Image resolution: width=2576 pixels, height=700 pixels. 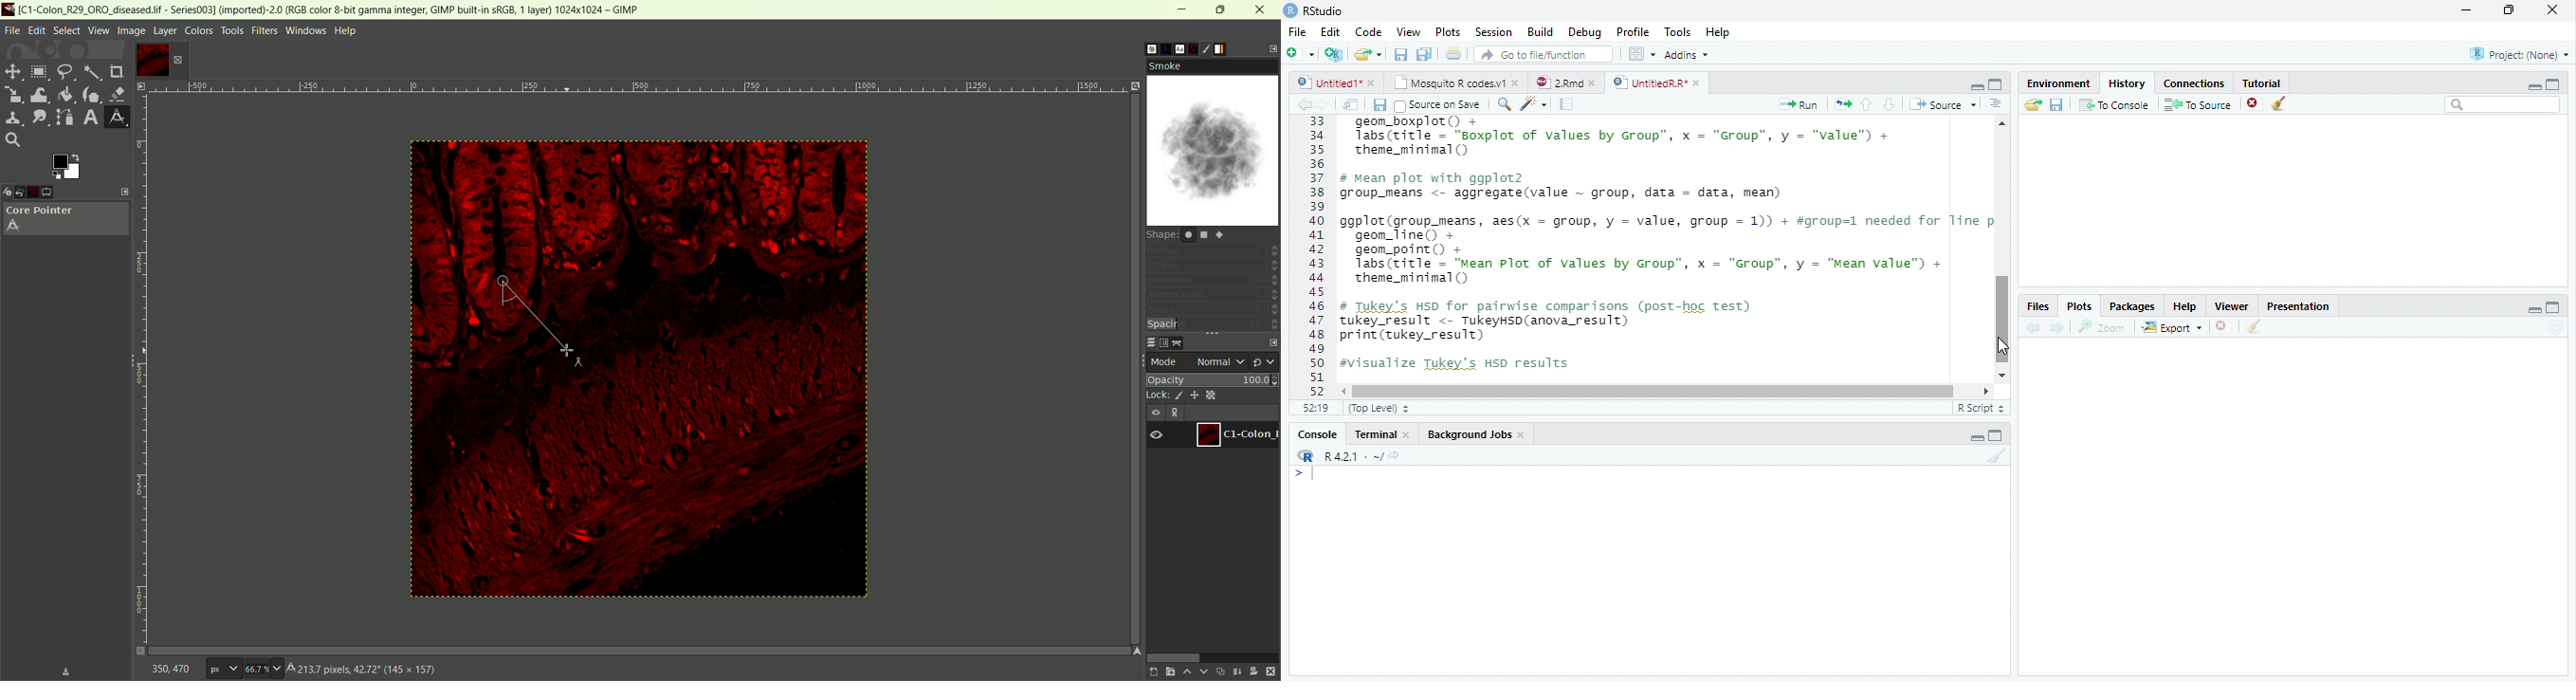 I want to click on Packages, so click(x=2134, y=306).